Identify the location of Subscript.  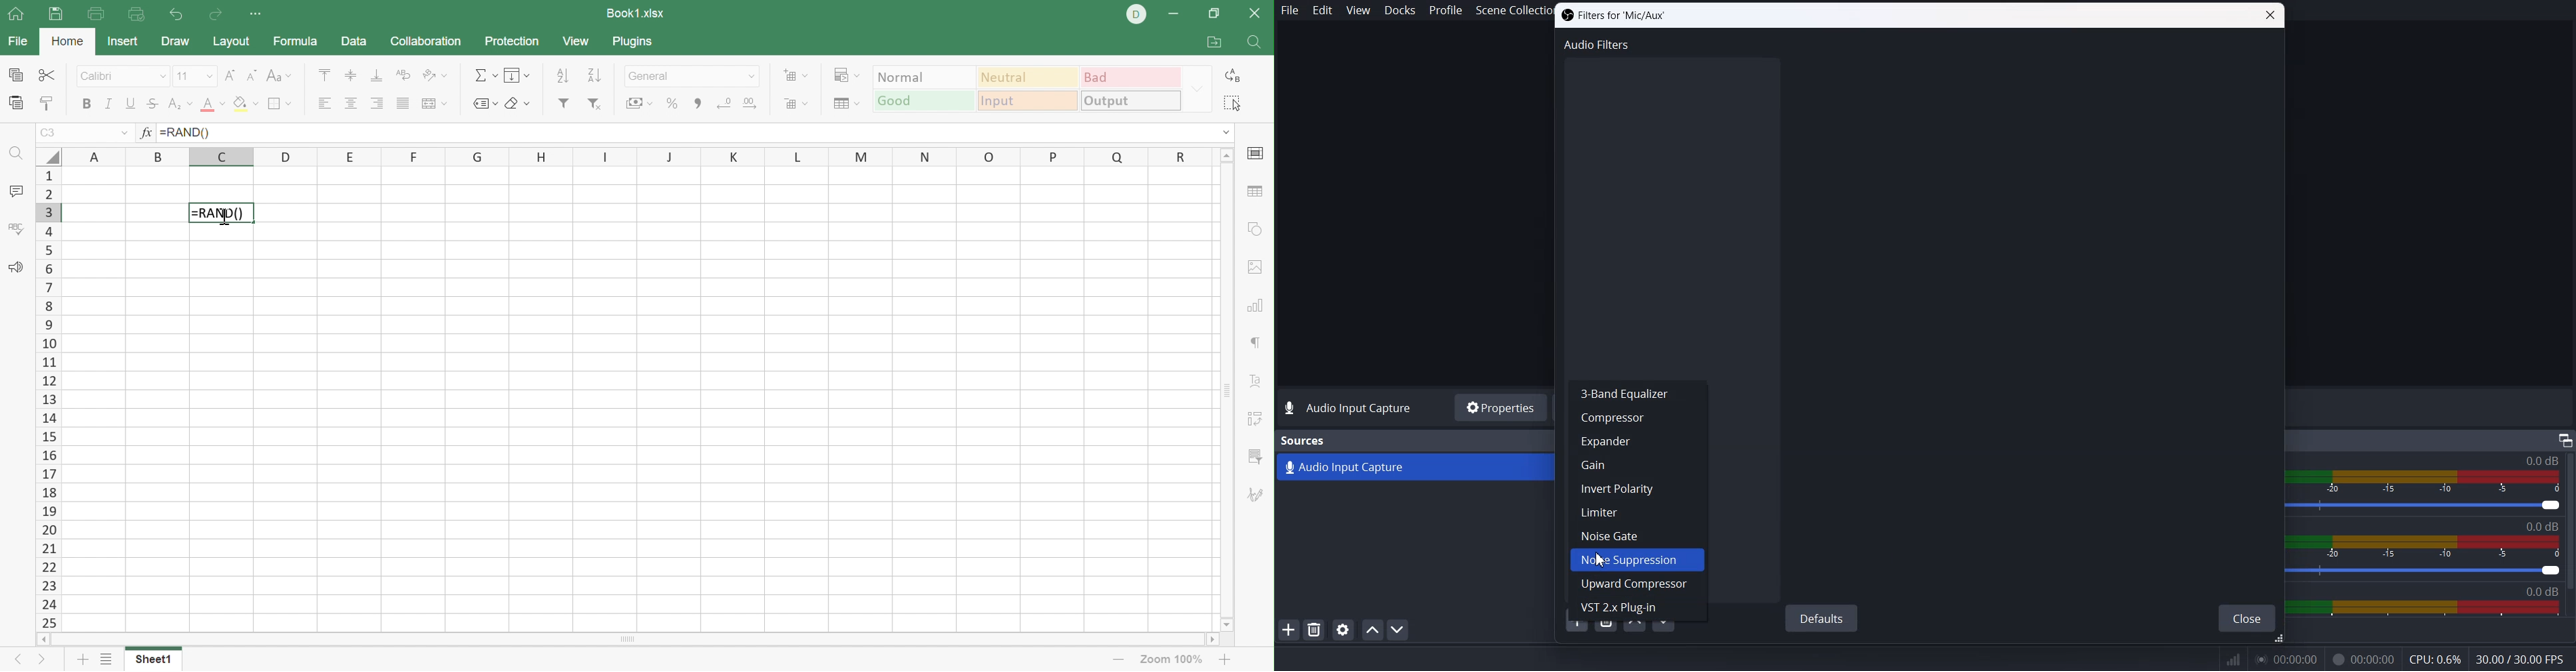
(179, 103).